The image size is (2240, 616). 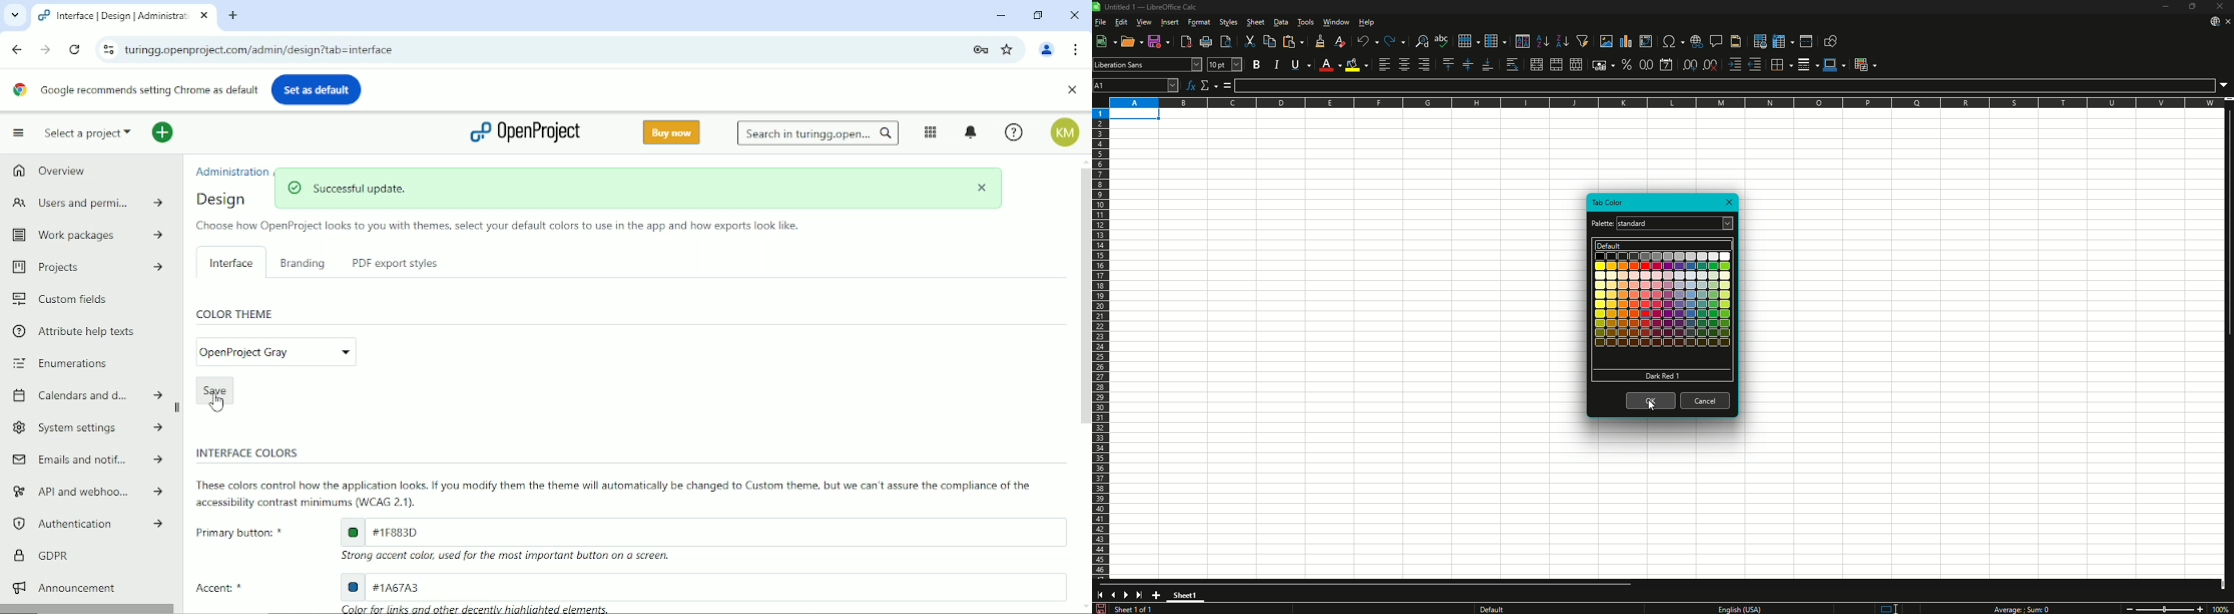 I want to click on Insert Special Characters, so click(x=1673, y=41).